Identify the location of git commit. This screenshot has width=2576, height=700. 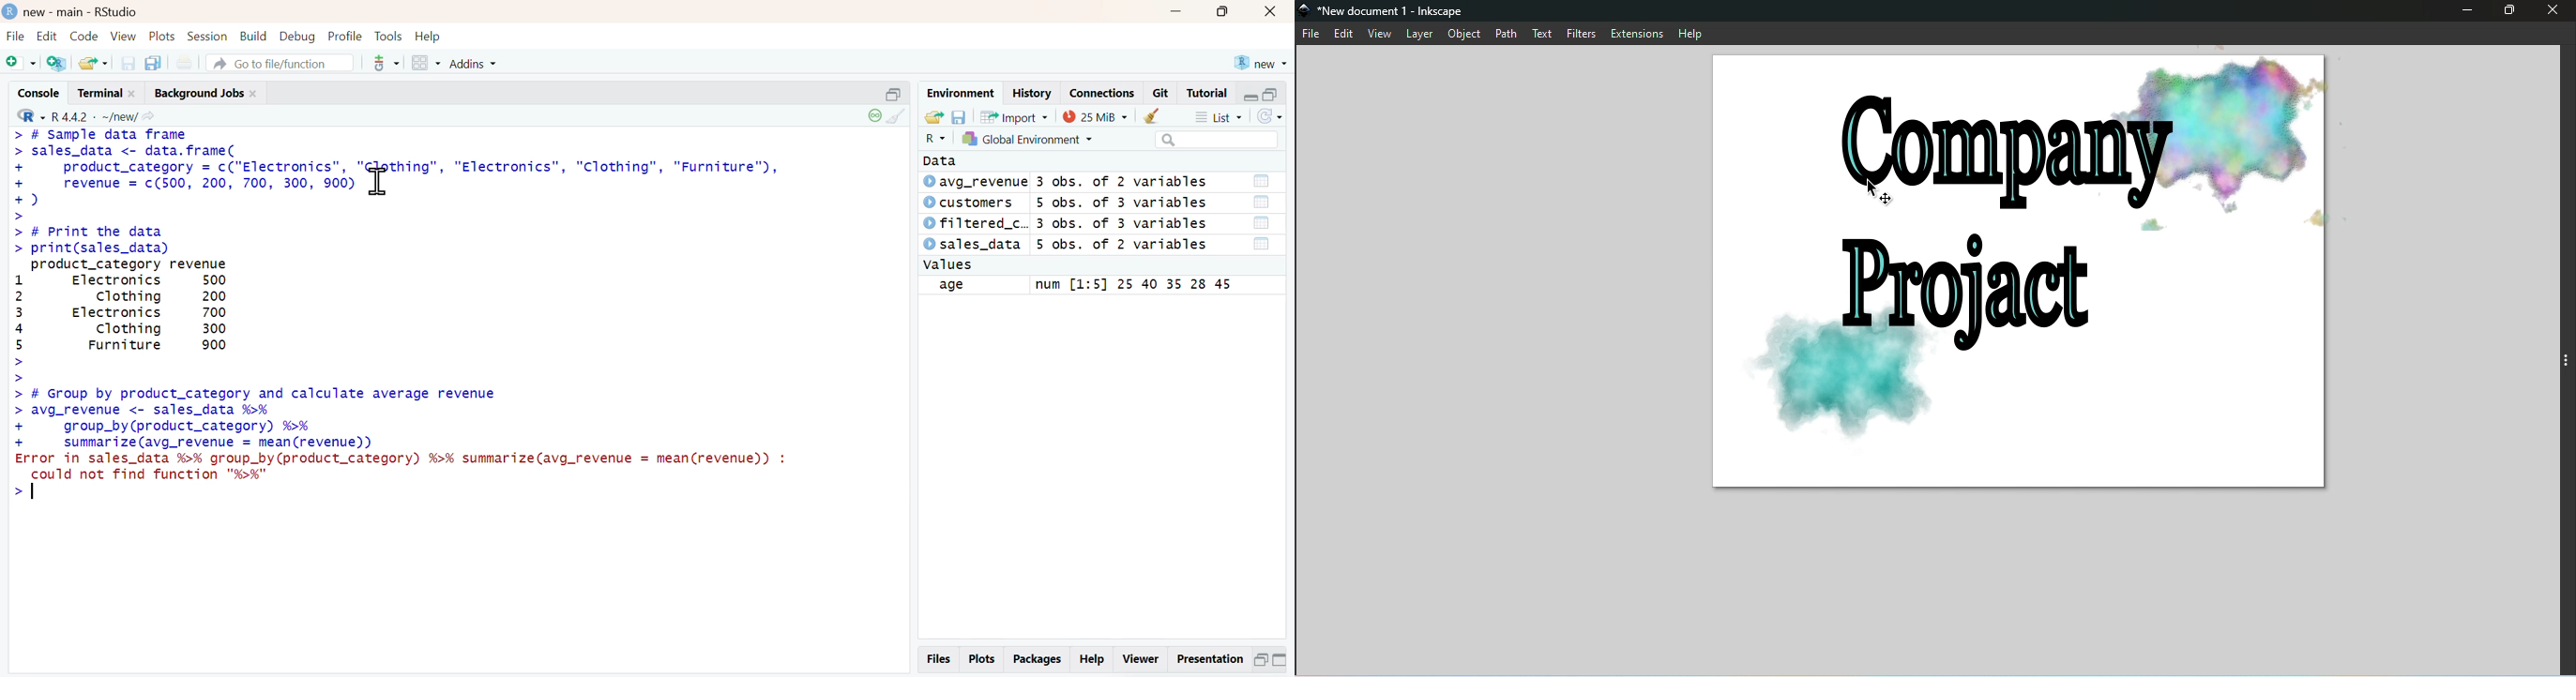
(382, 63).